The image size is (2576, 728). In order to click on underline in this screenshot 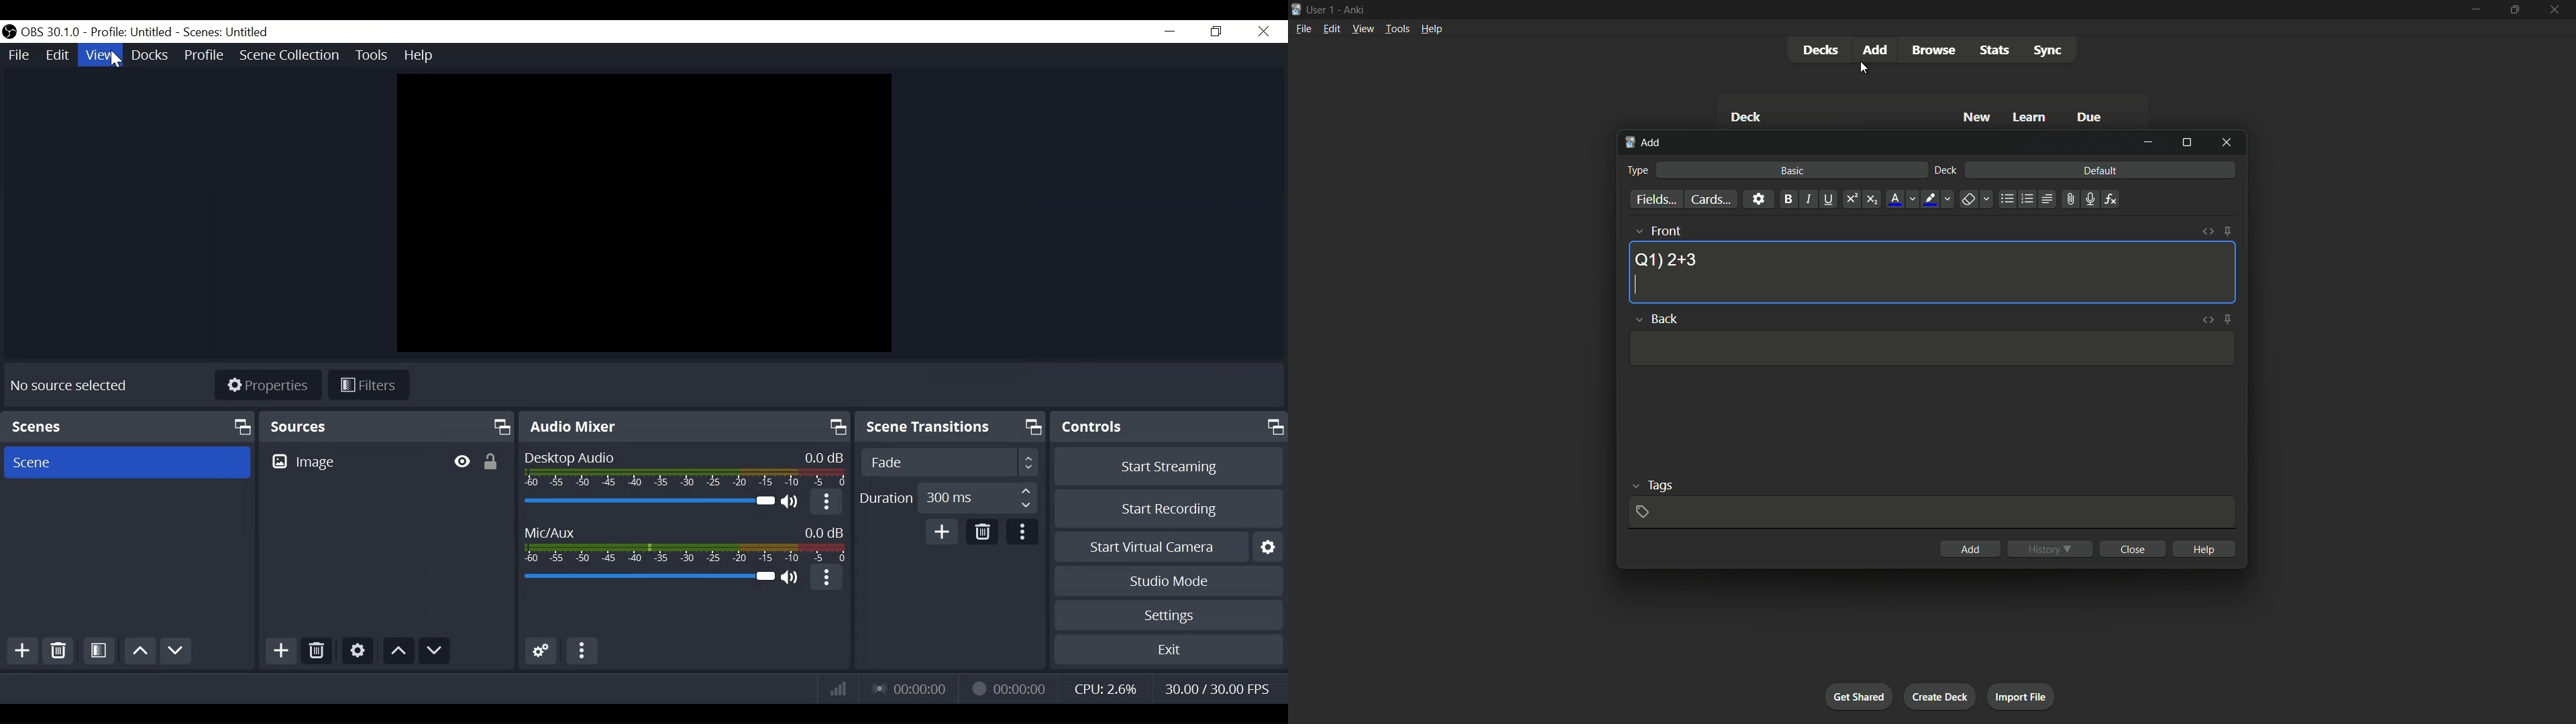, I will do `click(1828, 199)`.